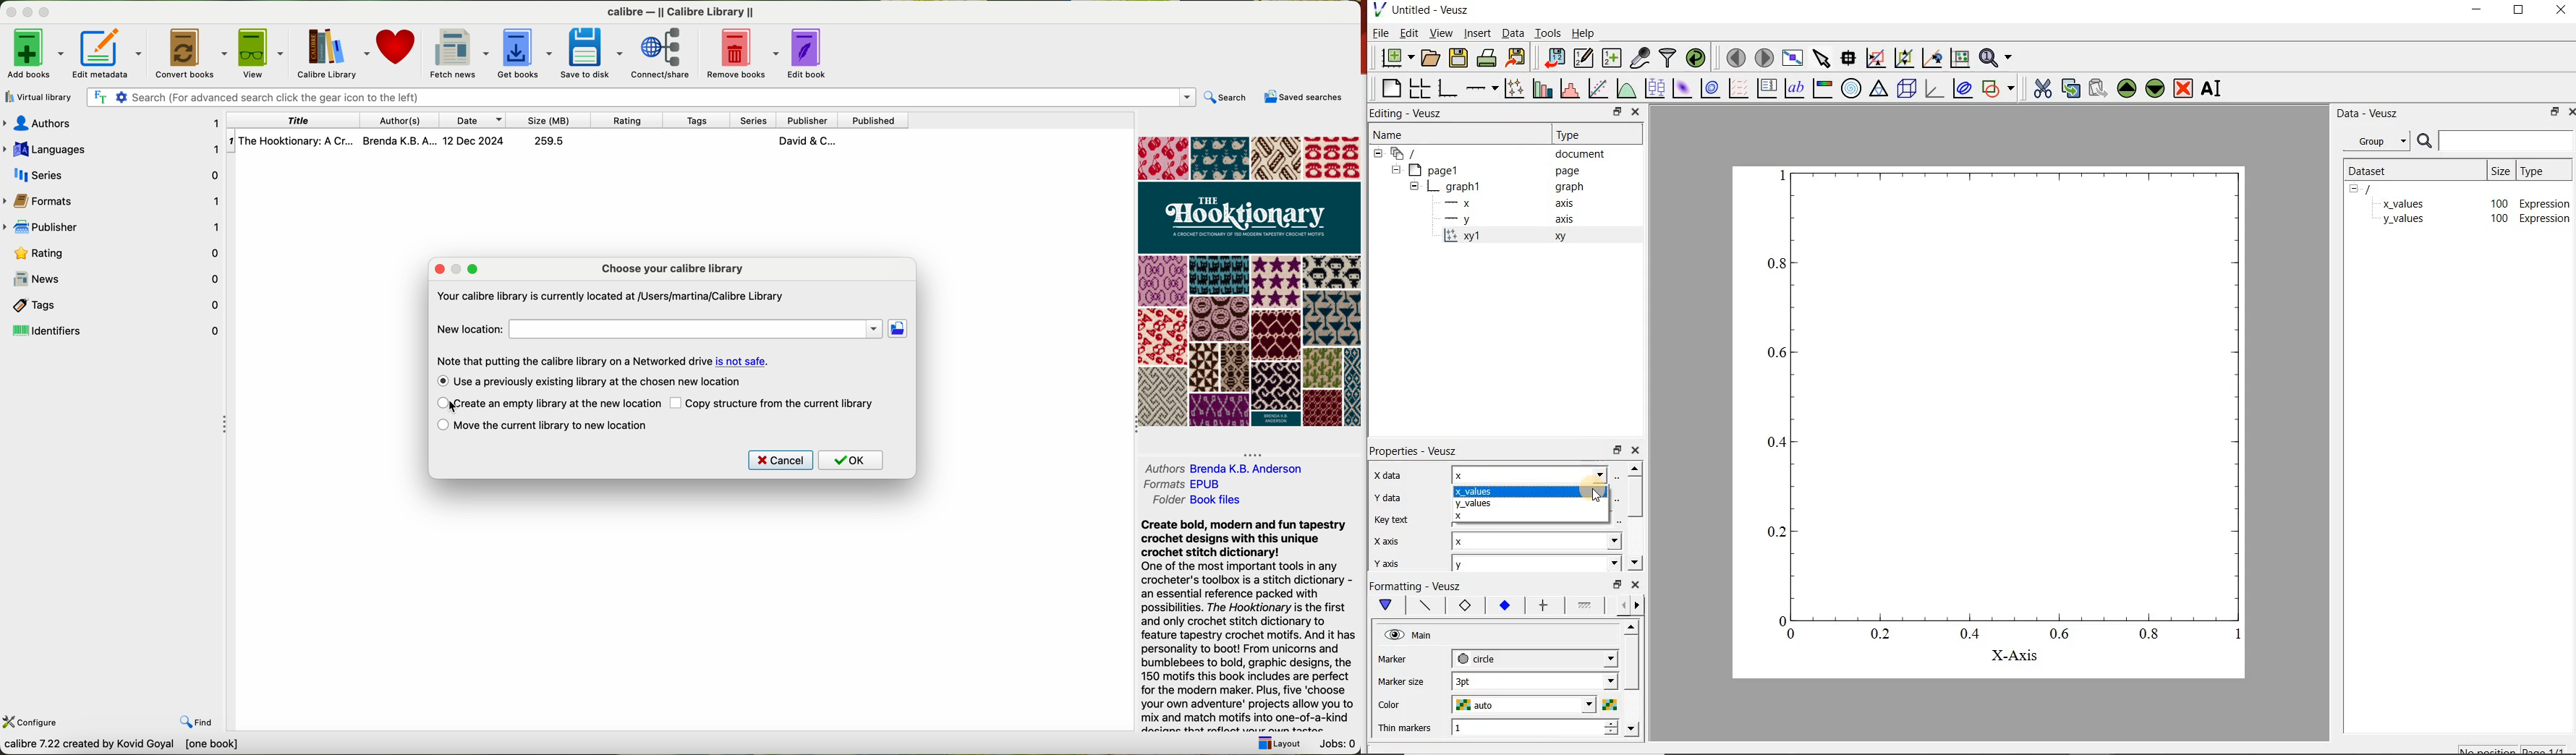 The image size is (2576, 756). I want to click on Calibre library, so click(331, 53).